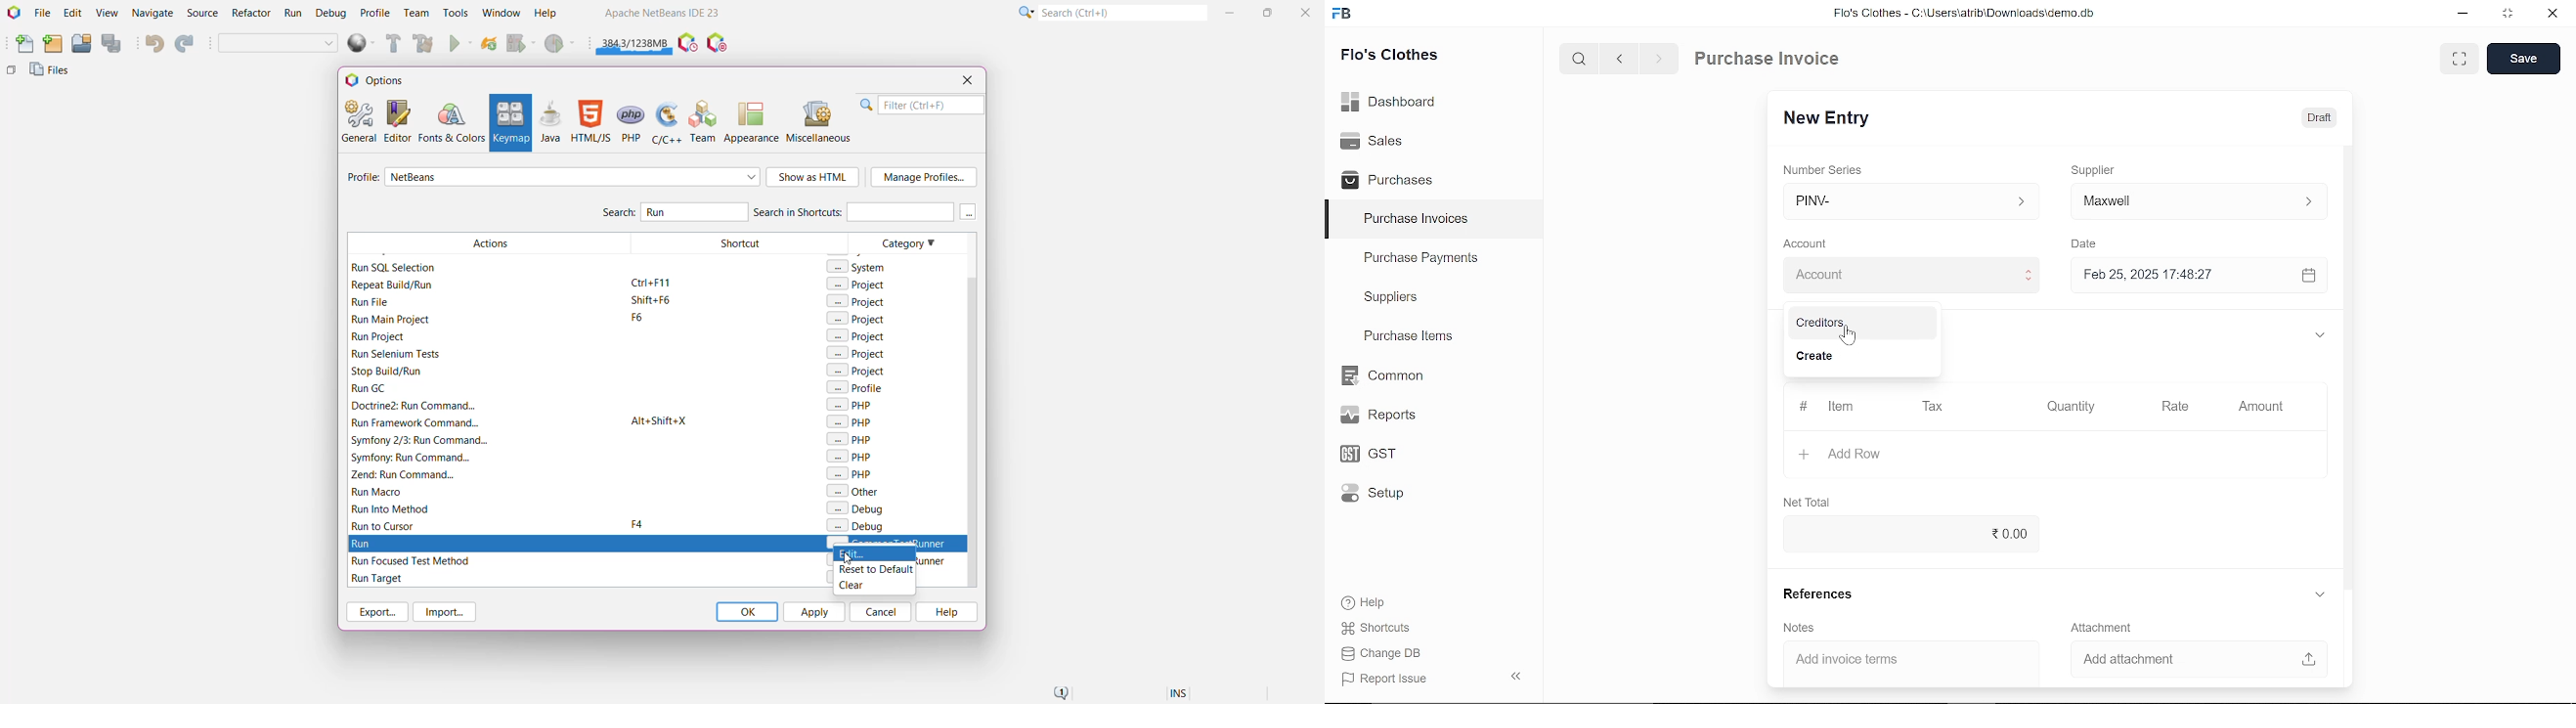 This screenshot has height=728, width=2576. What do you see at coordinates (2311, 276) in the screenshot?
I see `calender` at bounding box center [2311, 276].